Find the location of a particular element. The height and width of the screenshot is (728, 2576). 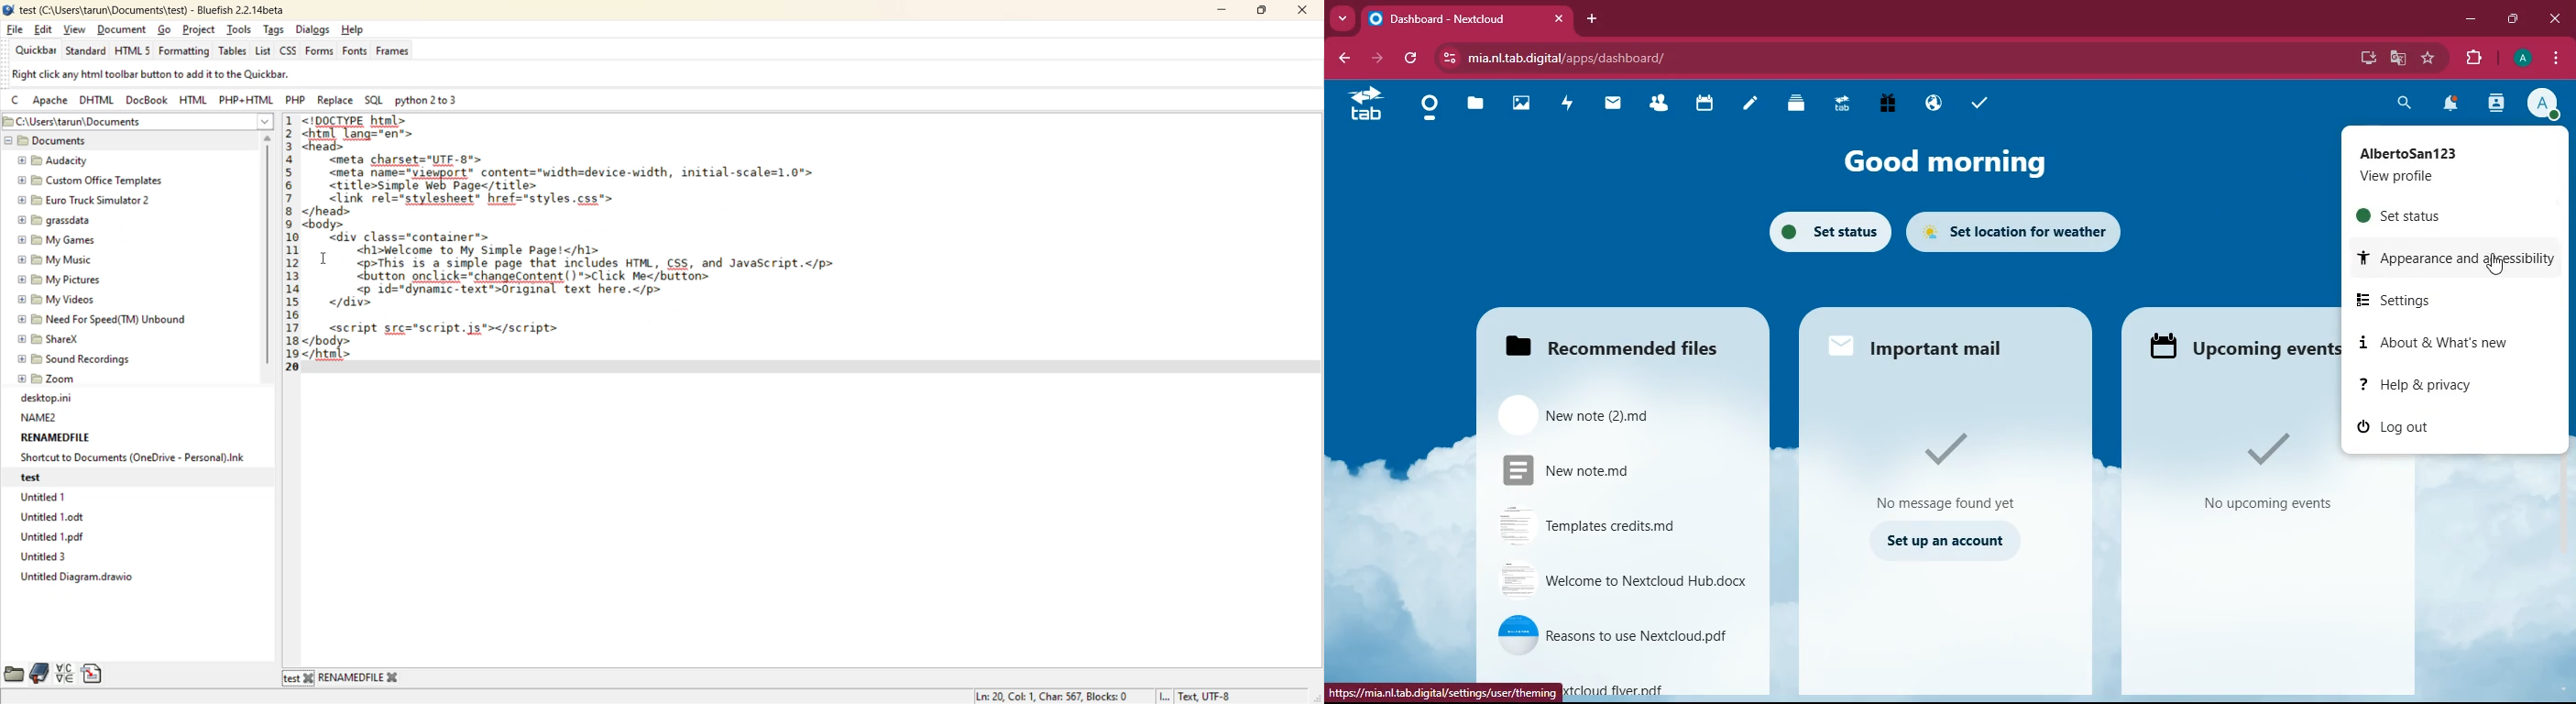

mail is located at coordinates (1614, 104).